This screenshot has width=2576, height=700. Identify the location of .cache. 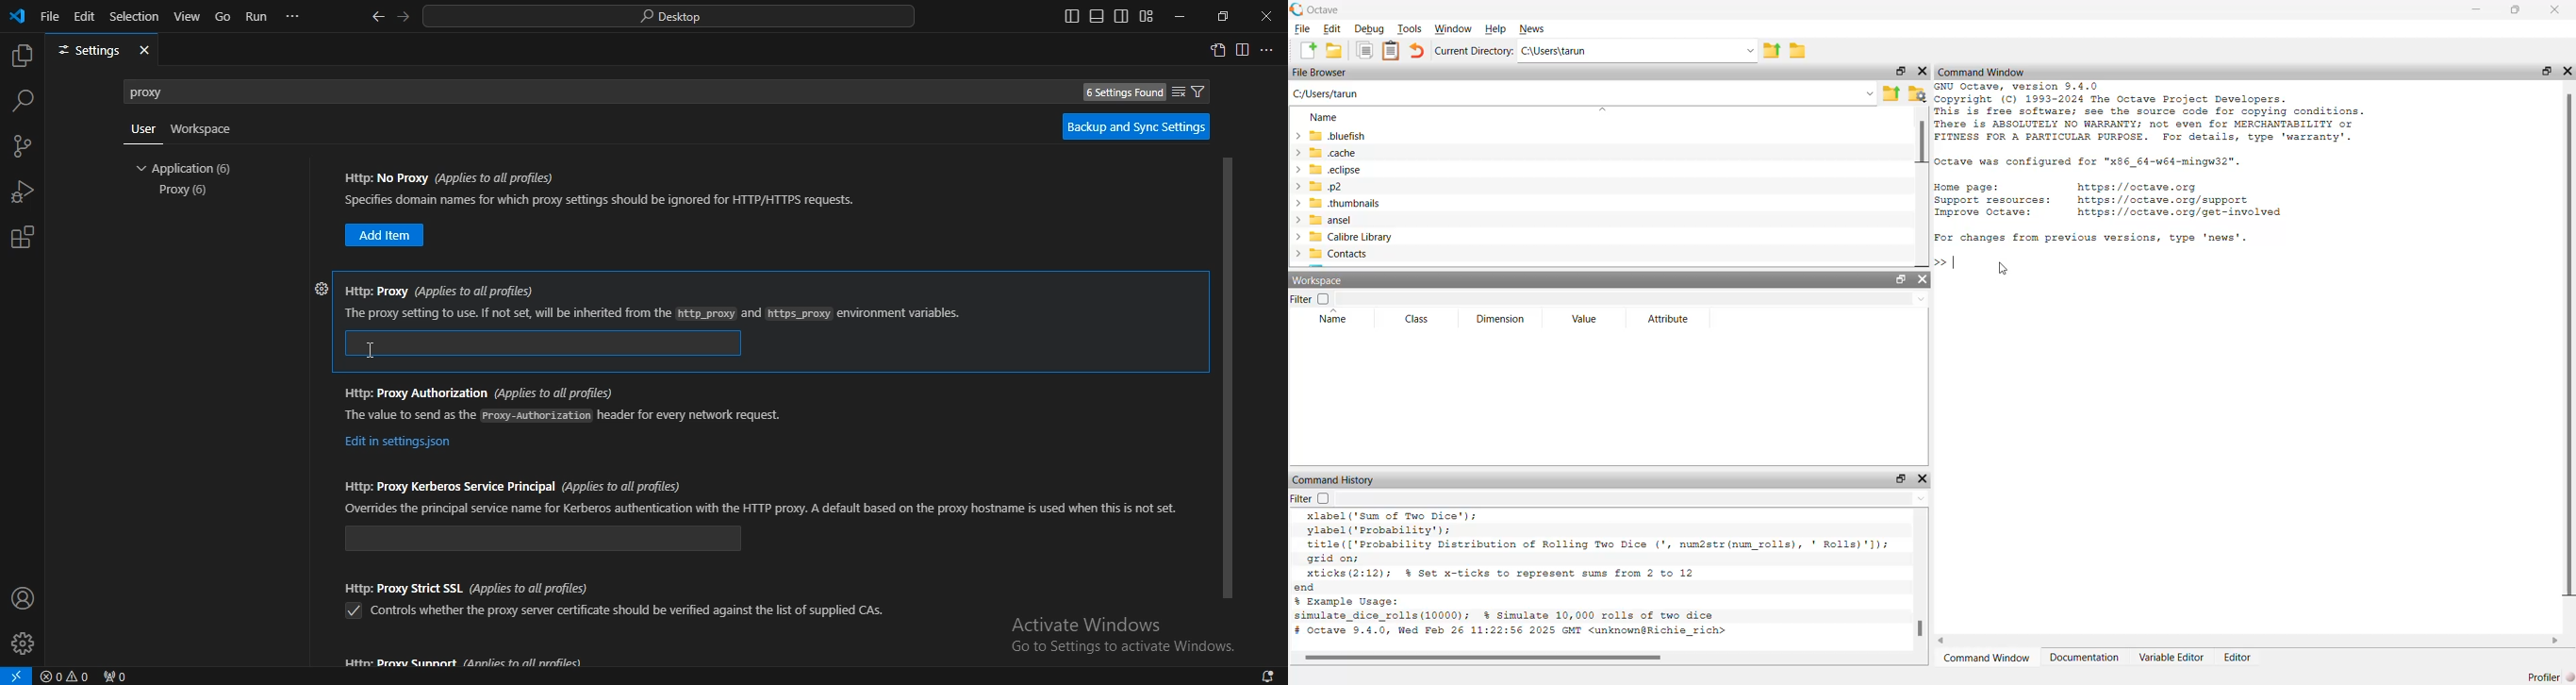
(1324, 152).